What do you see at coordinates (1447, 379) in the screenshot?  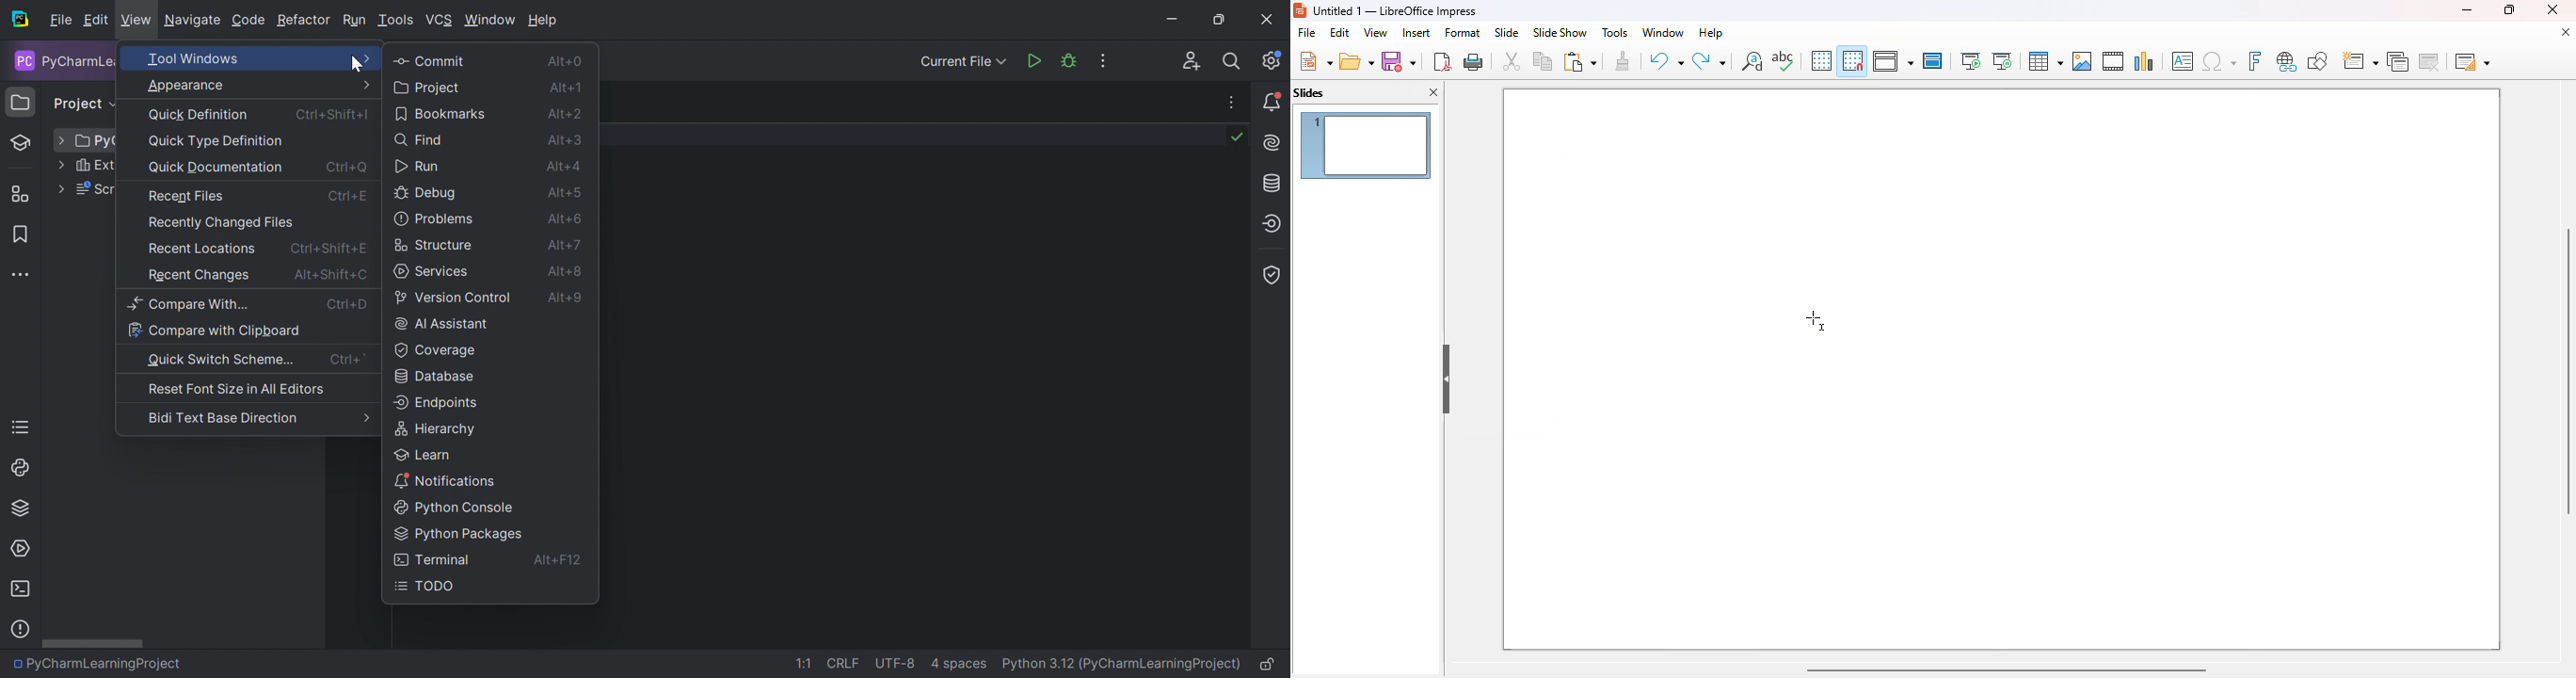 I see `hide` at bounding box center [1447, 379].